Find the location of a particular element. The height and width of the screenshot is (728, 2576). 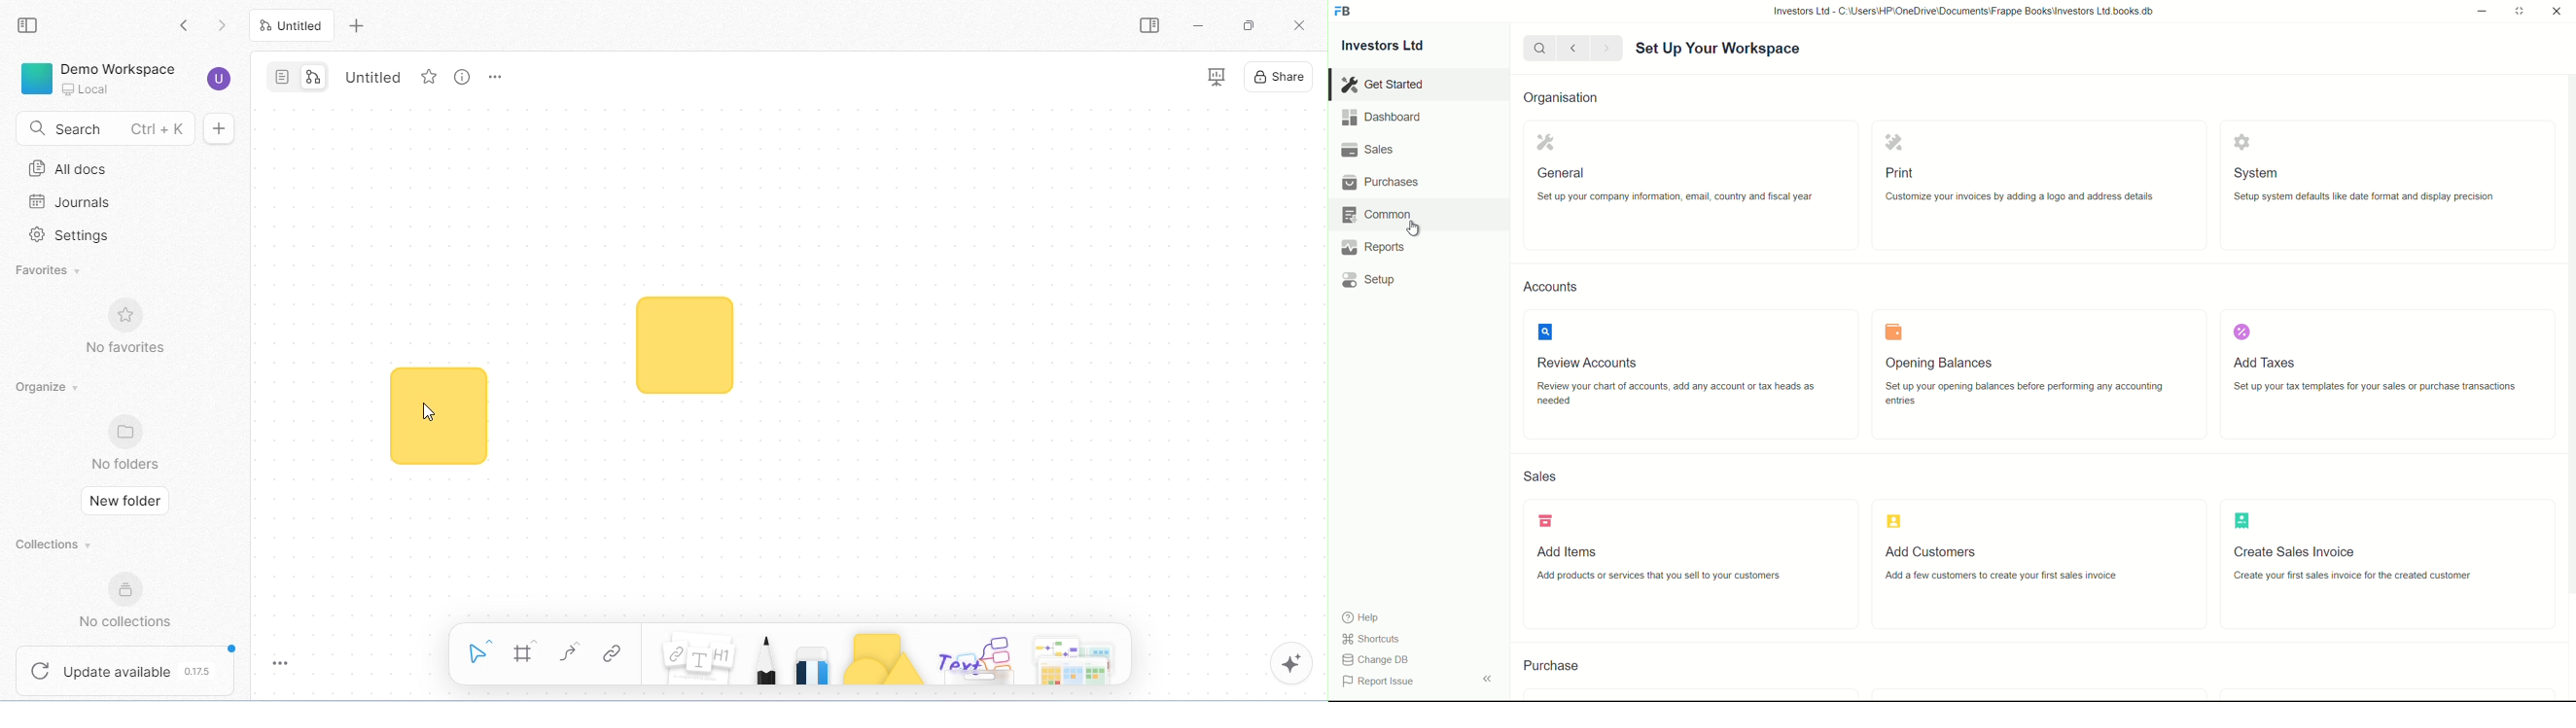

new tab is located at coordinates (360, 25).